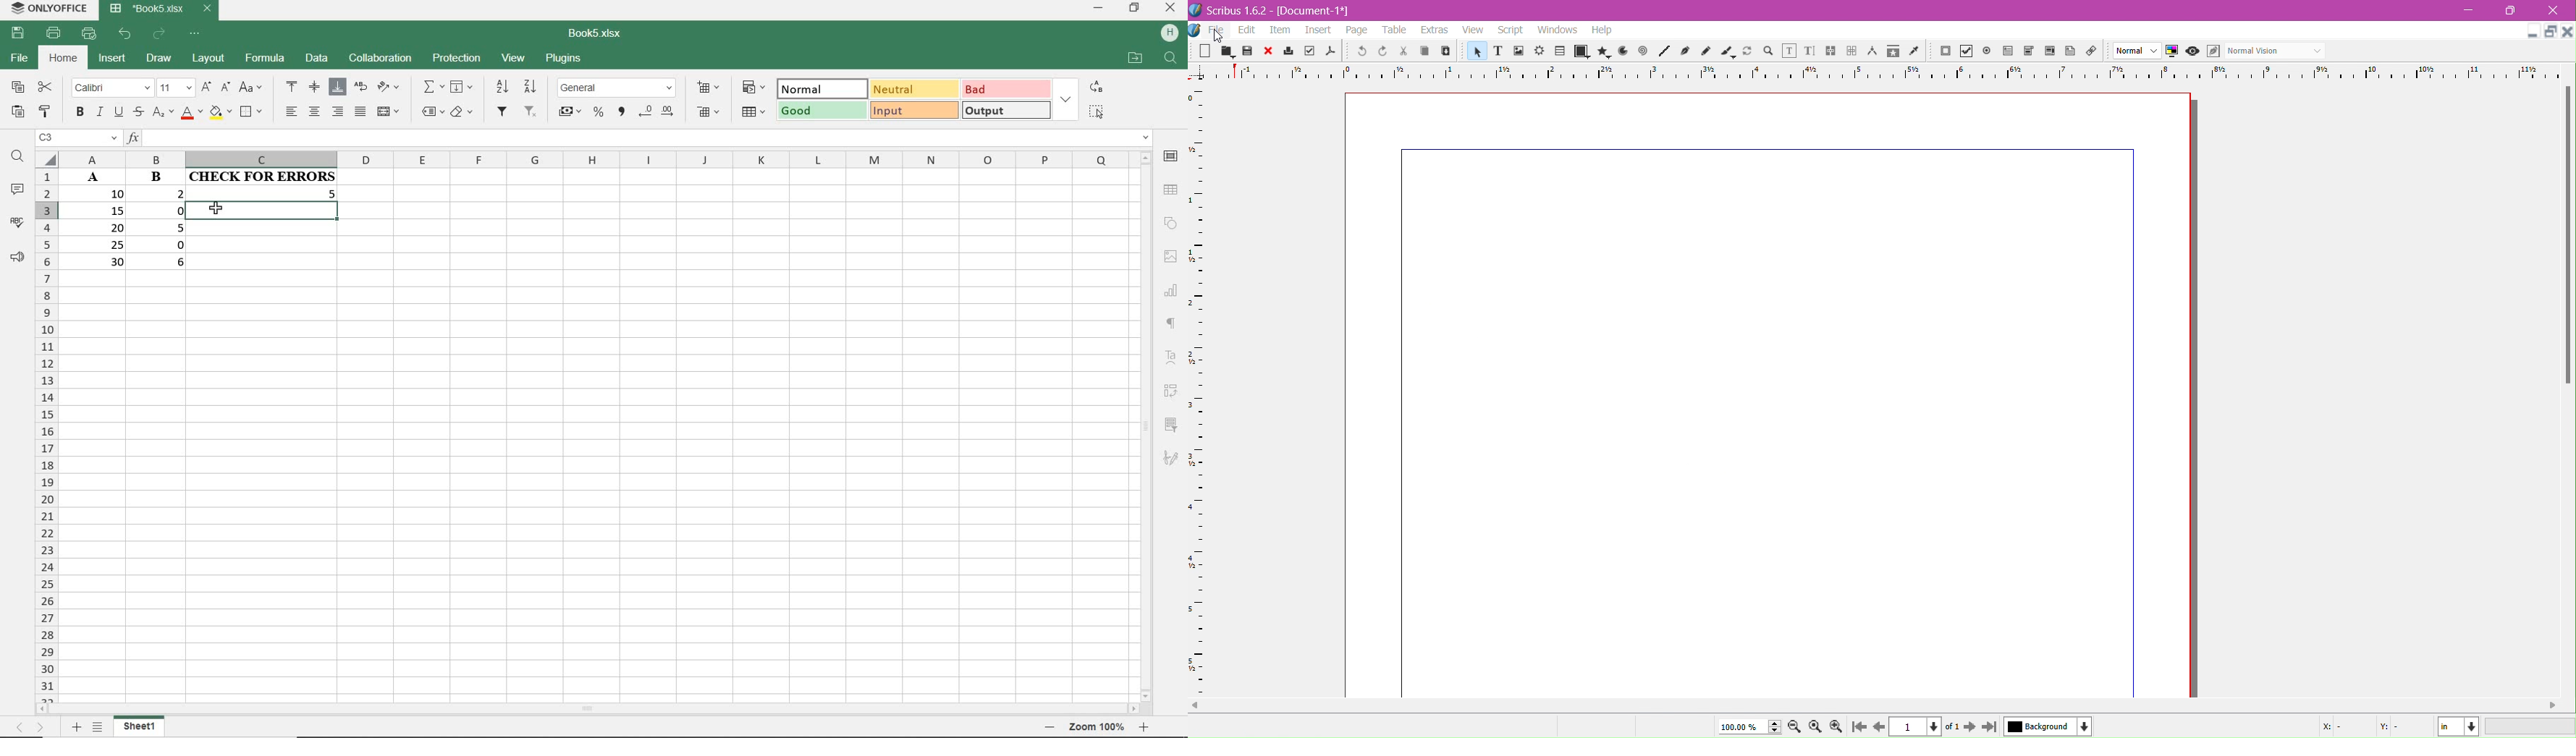 Image resolution: width=2576 pixels, height=756 pixels. I want to click on ALIGN RIGHT, so click(338, 112).